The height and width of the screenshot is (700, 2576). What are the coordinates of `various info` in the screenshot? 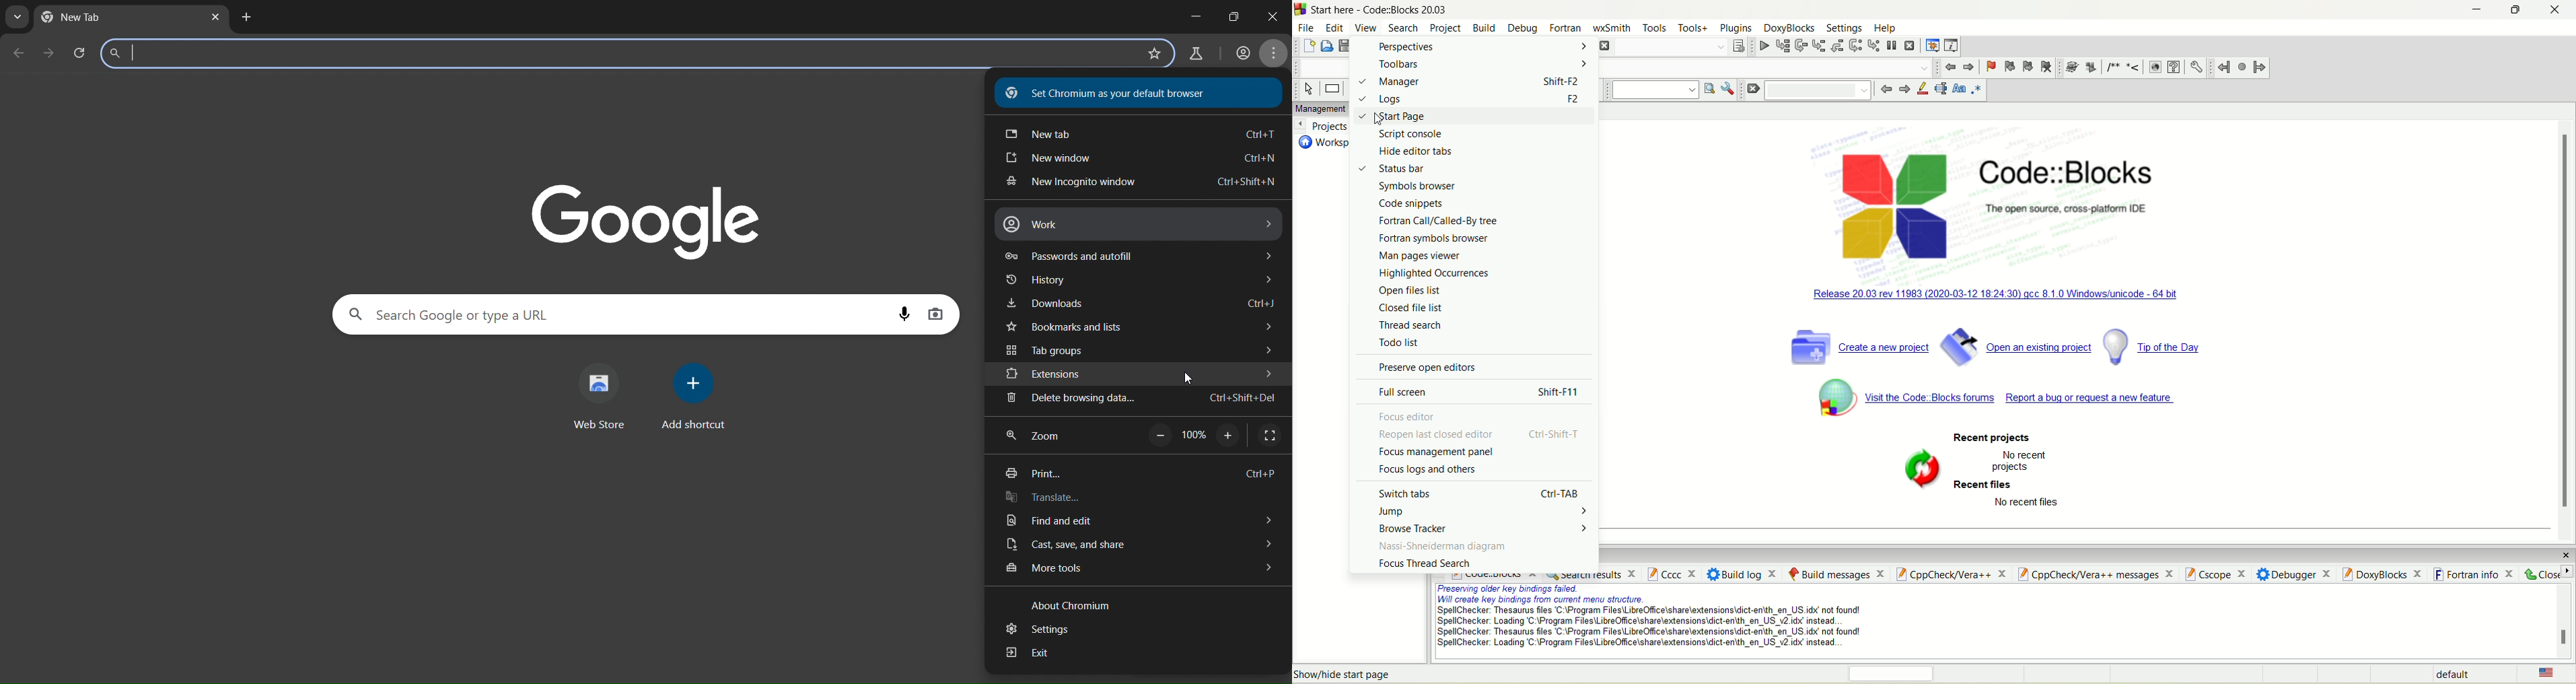 It's located at (1950, 46).